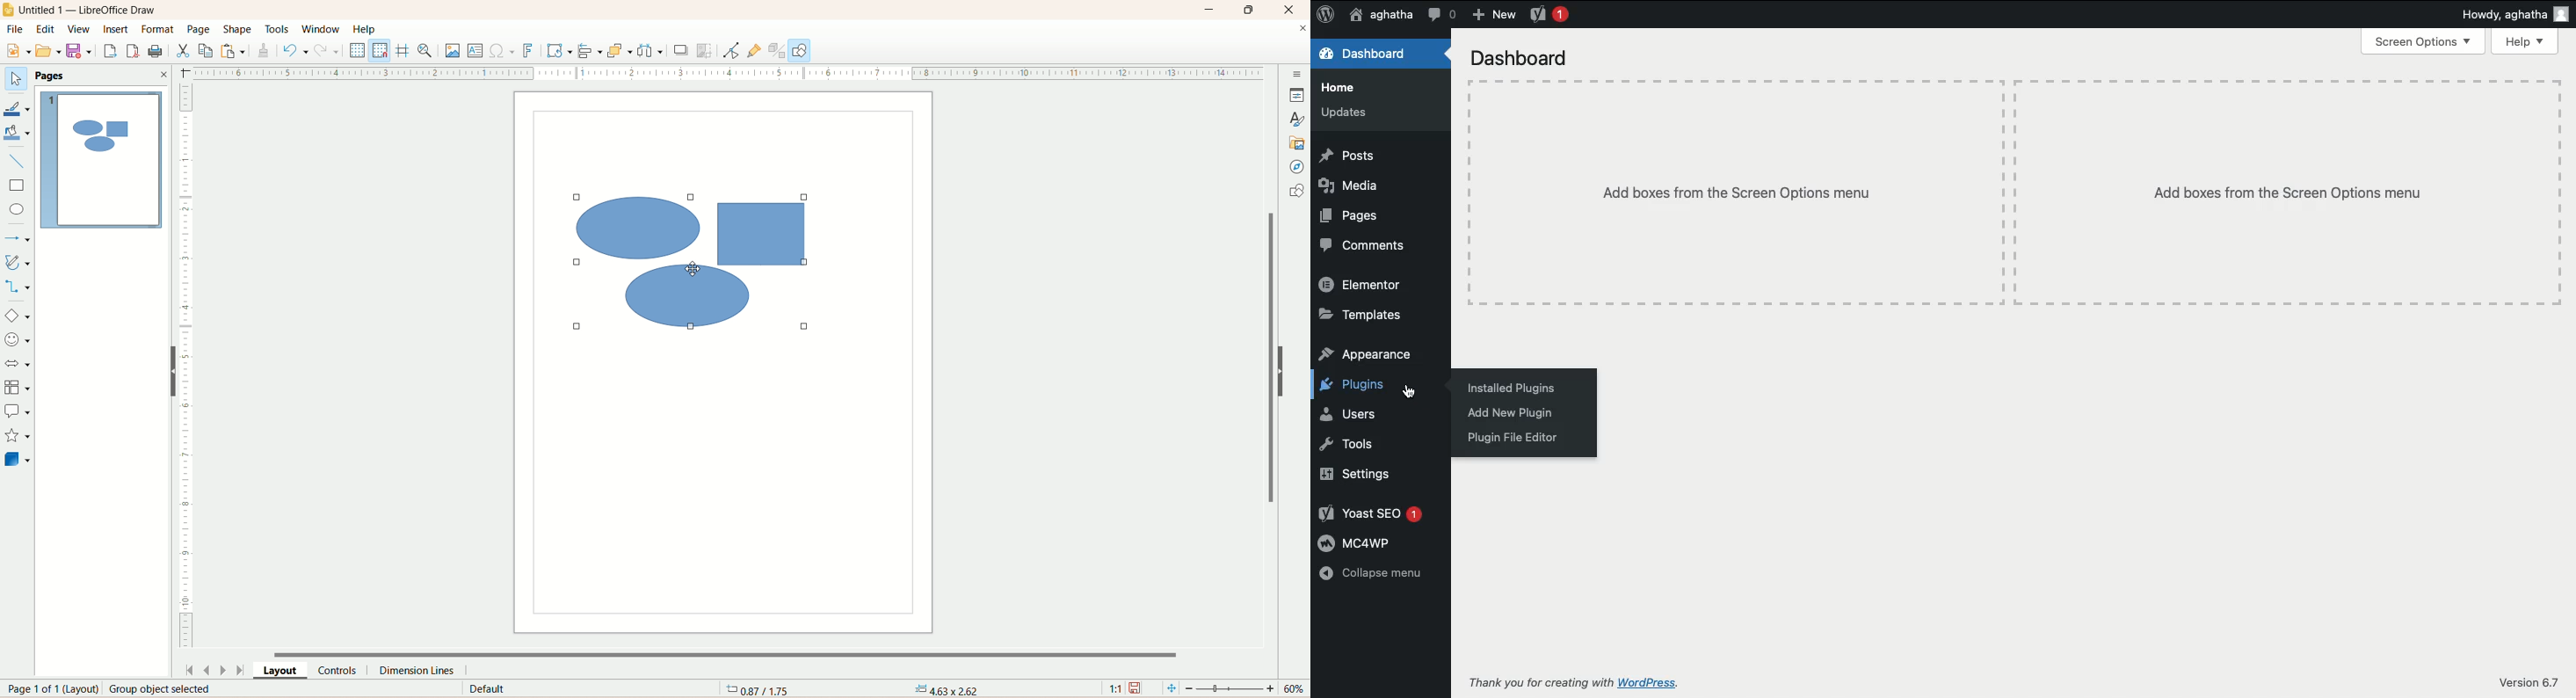 This screenshot has width=2576, height=700. Describe the element at coordinates (17, 108) in the screenshot. I see `line color` at that location.